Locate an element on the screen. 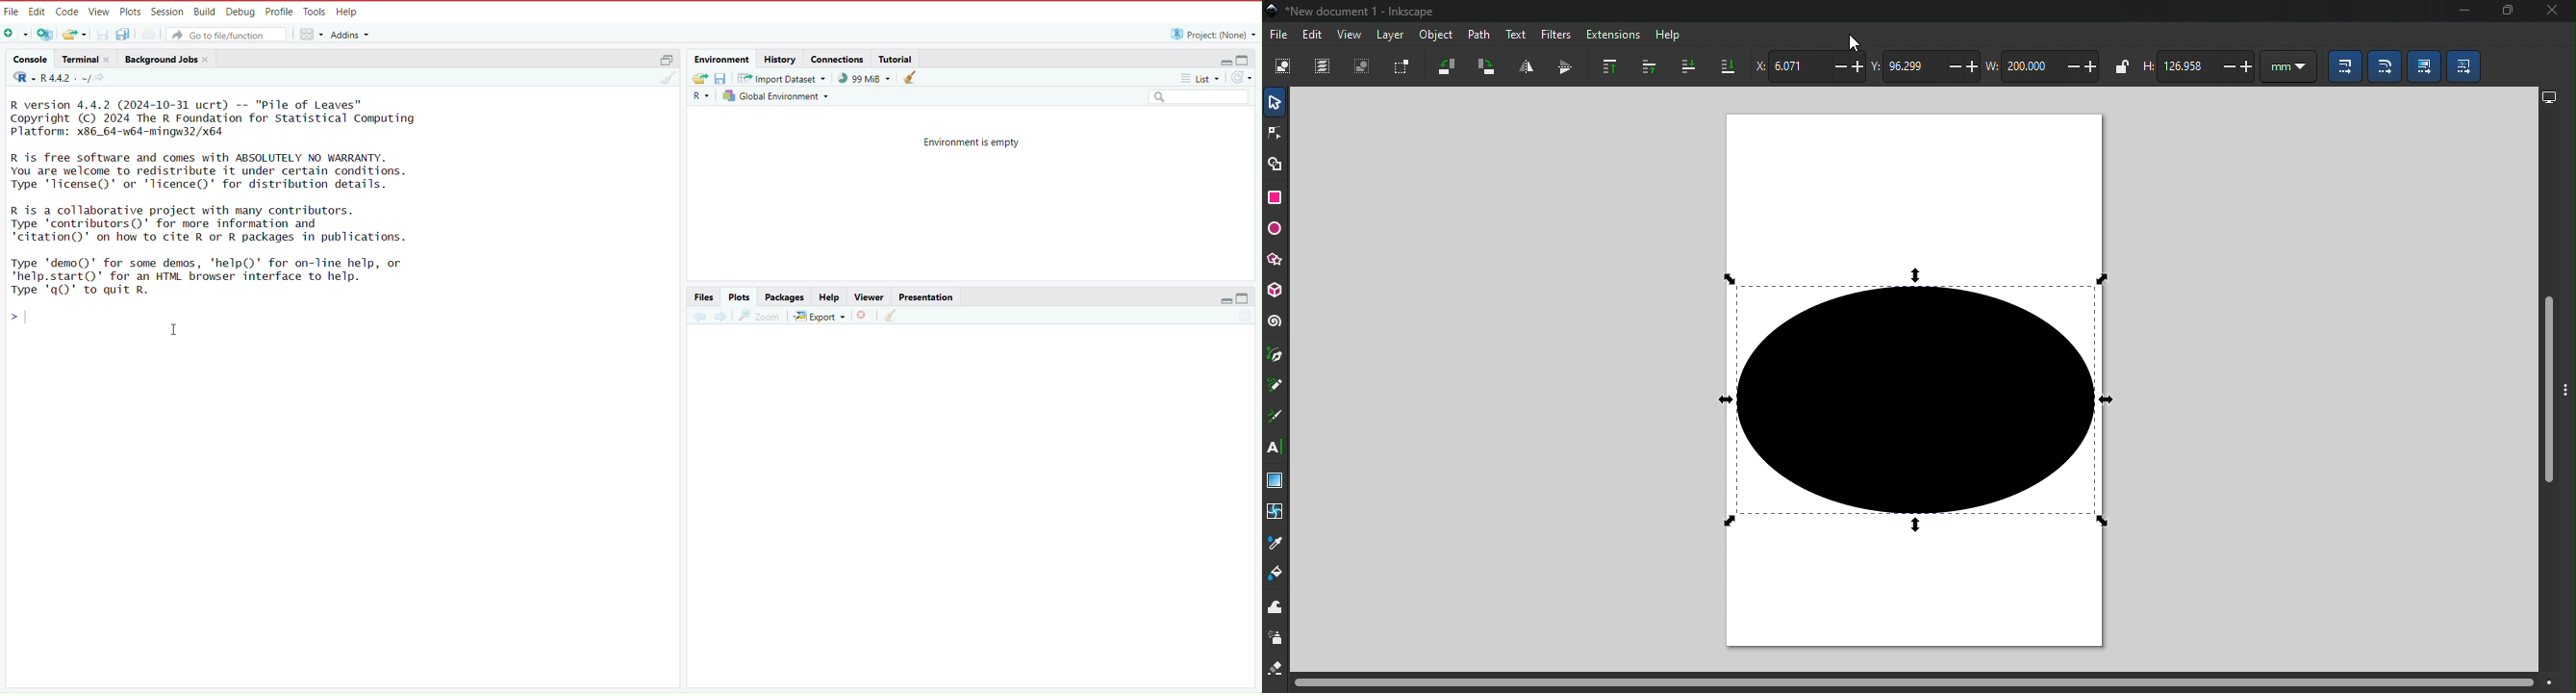 This screenshot has width=2576, height=700. refresh the list of objects in the environment is located at coordinates (1247, 78).